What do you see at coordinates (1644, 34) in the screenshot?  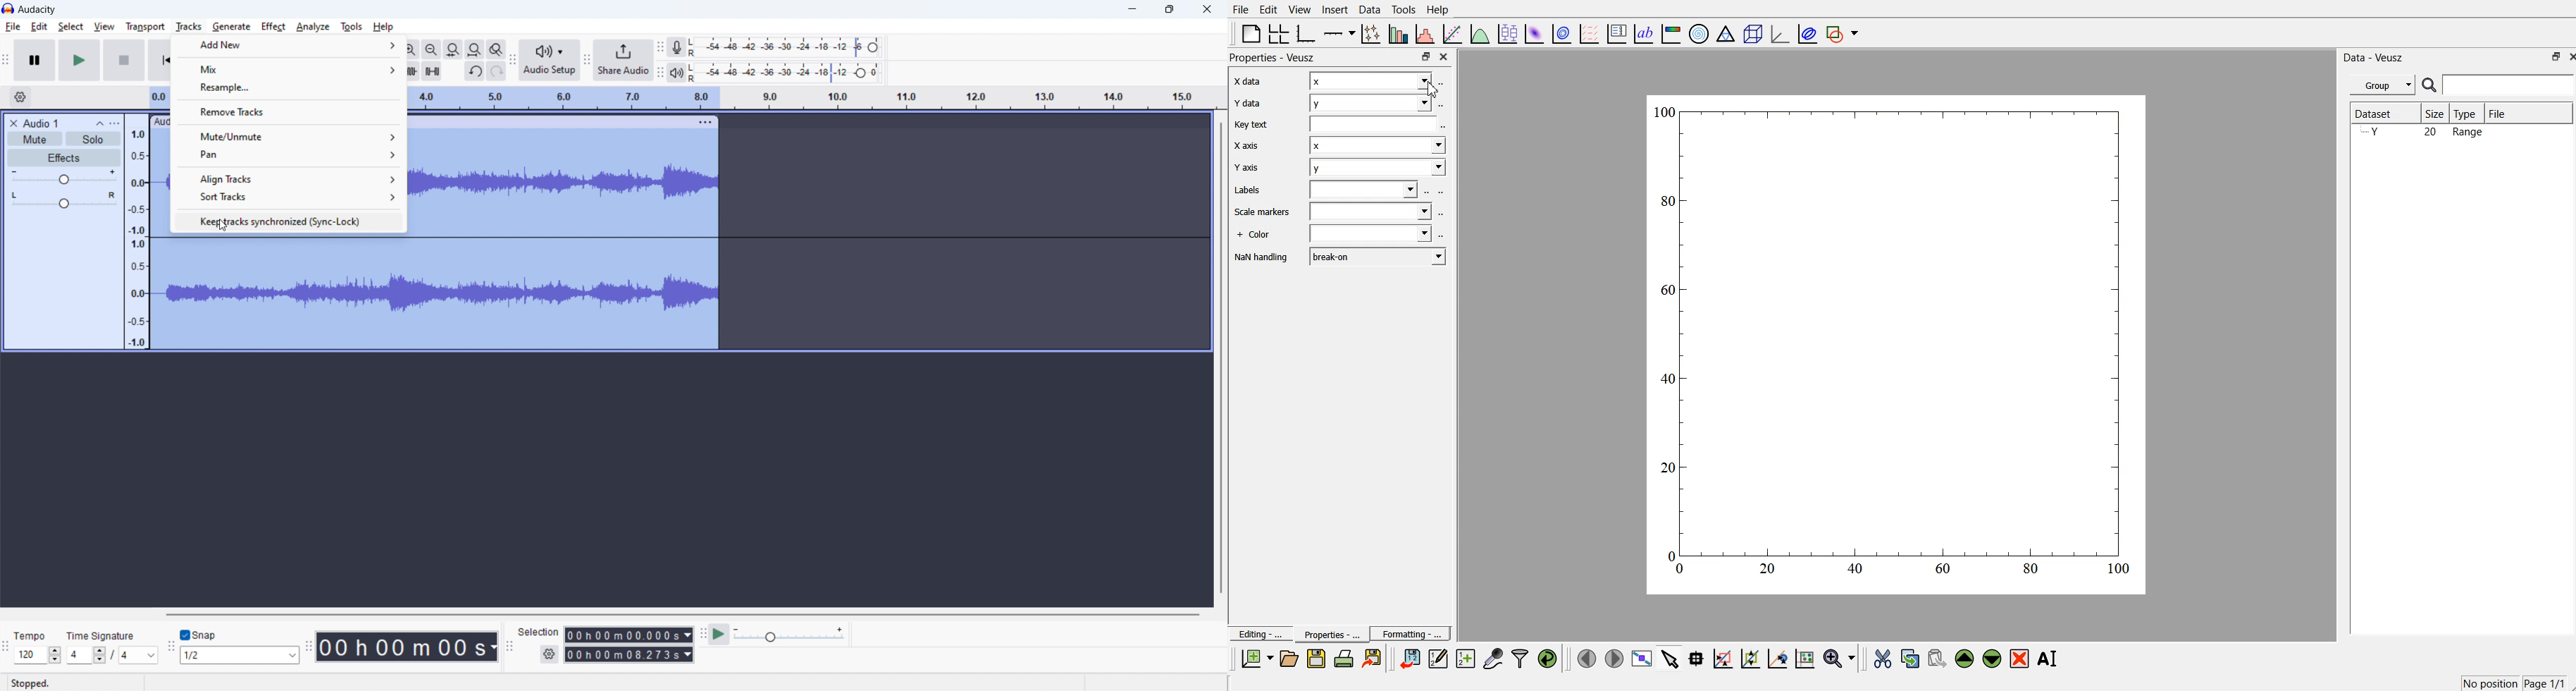 I see `text label` at bounding box center [1644, 34].